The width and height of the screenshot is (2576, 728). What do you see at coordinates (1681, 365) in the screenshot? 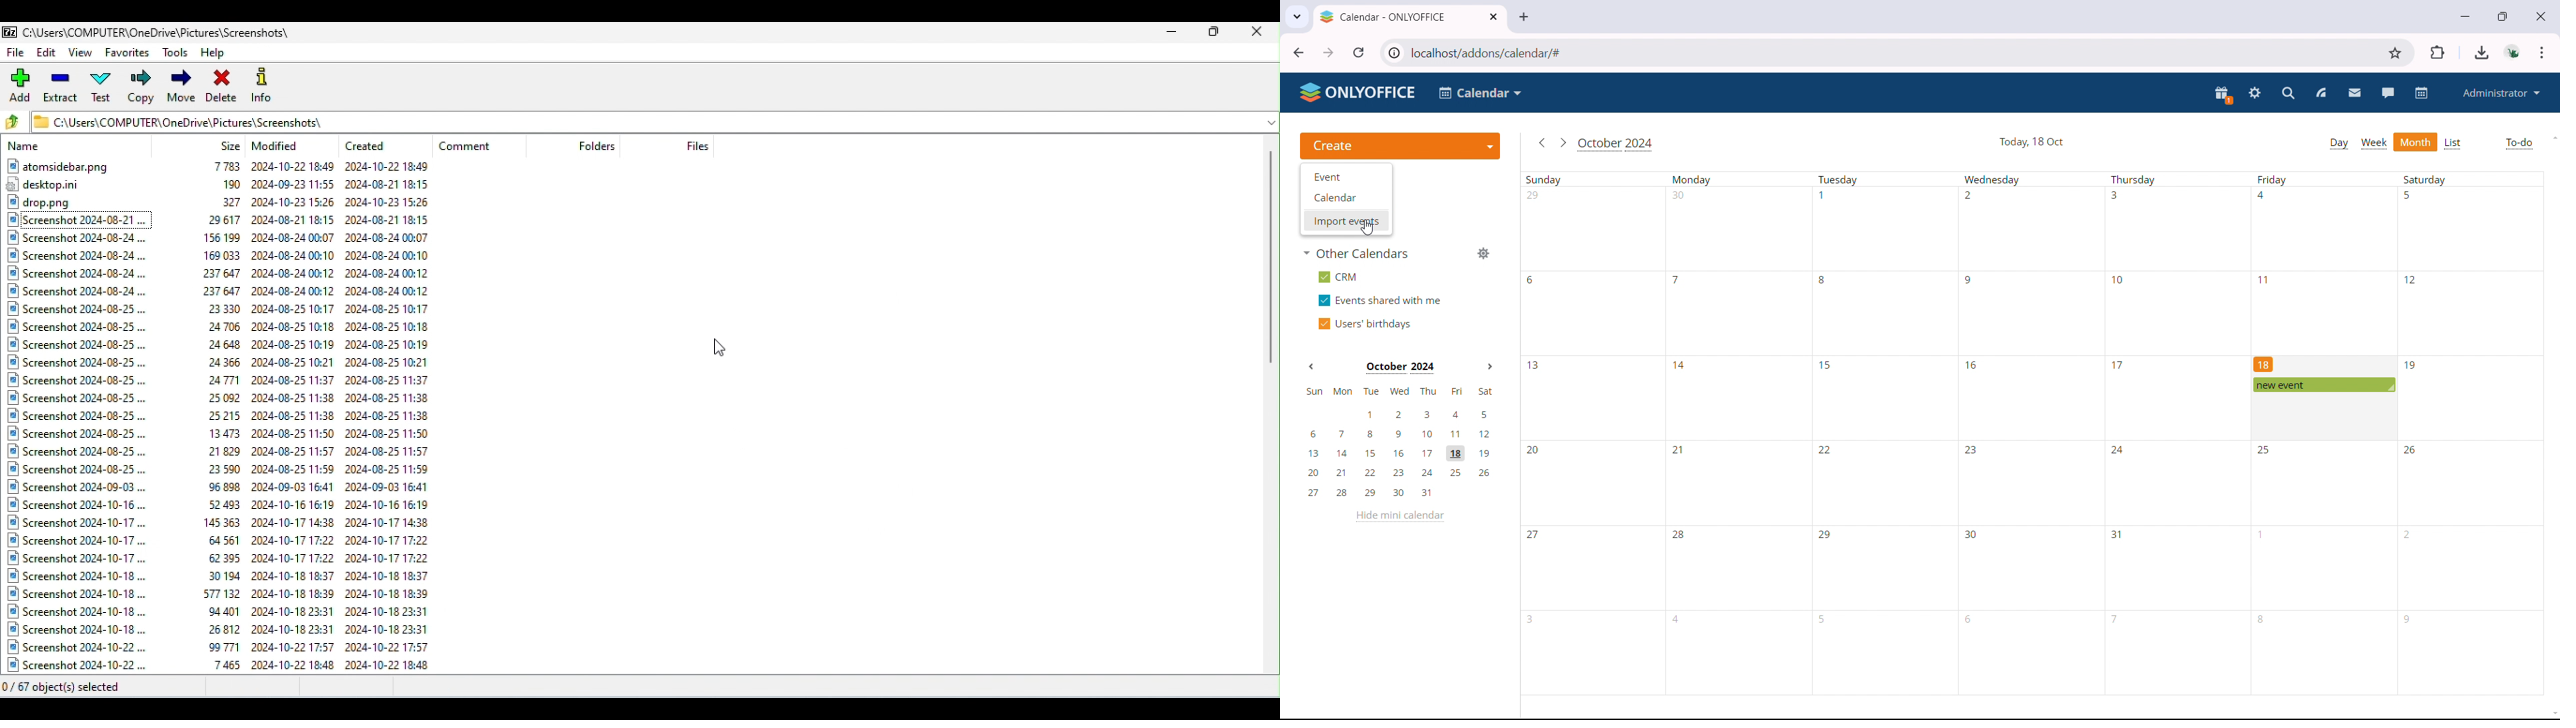
I see `14` at bounding box center [1681, 365].